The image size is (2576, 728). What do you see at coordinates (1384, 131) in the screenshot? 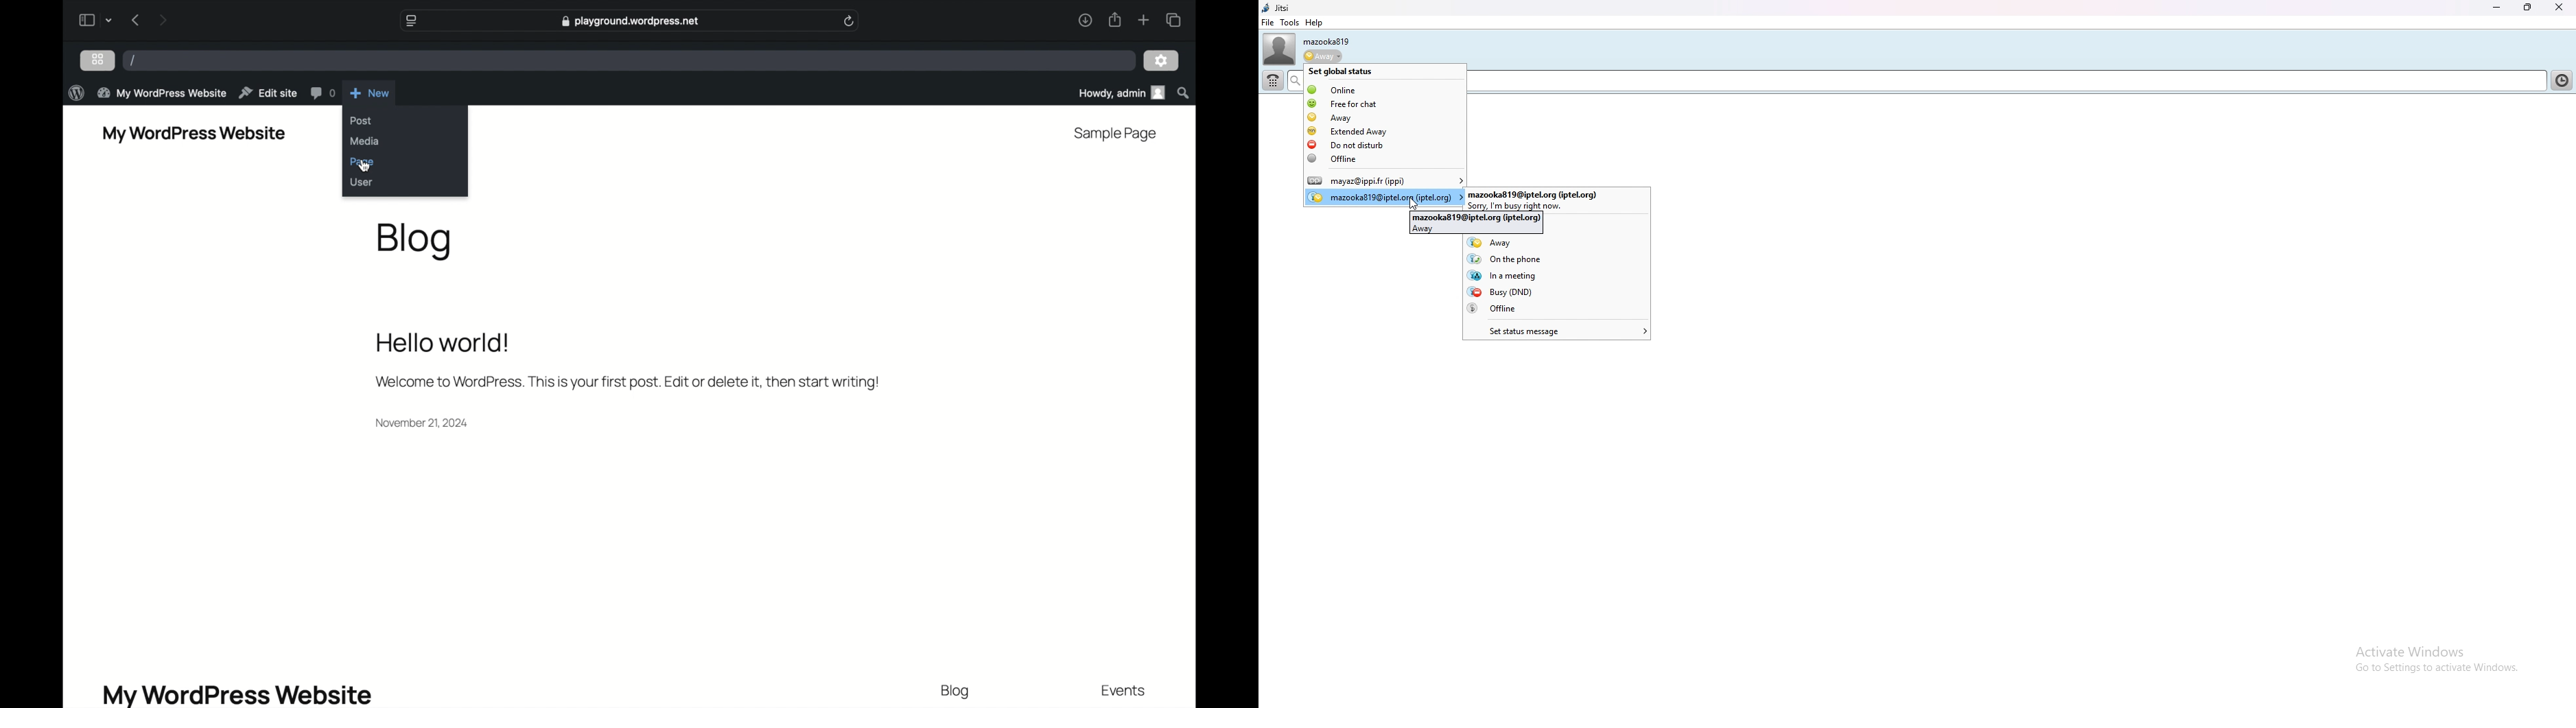
I see `extended away` at bounding box center [1384, 131].